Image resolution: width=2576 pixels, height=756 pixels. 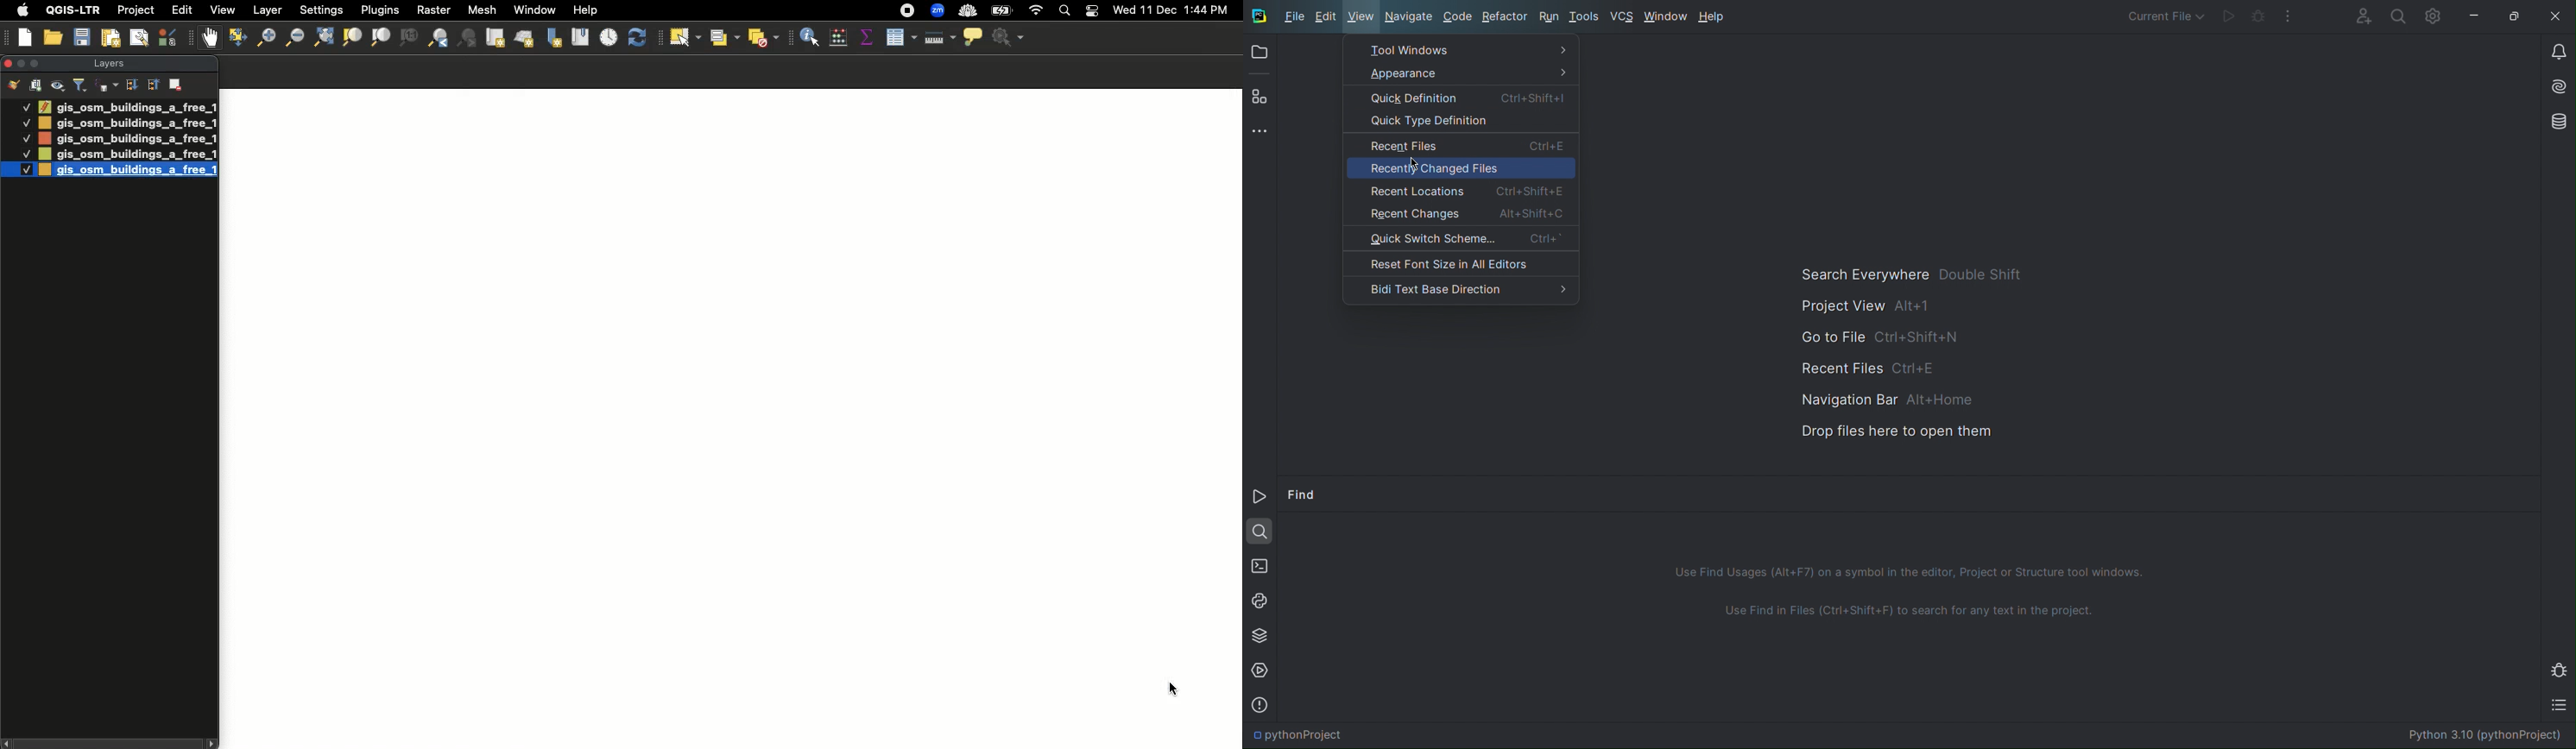 What do you see at coordinates (1005, 9) in the screenshot?
I see `battery` at bounding box center [1005, 9].